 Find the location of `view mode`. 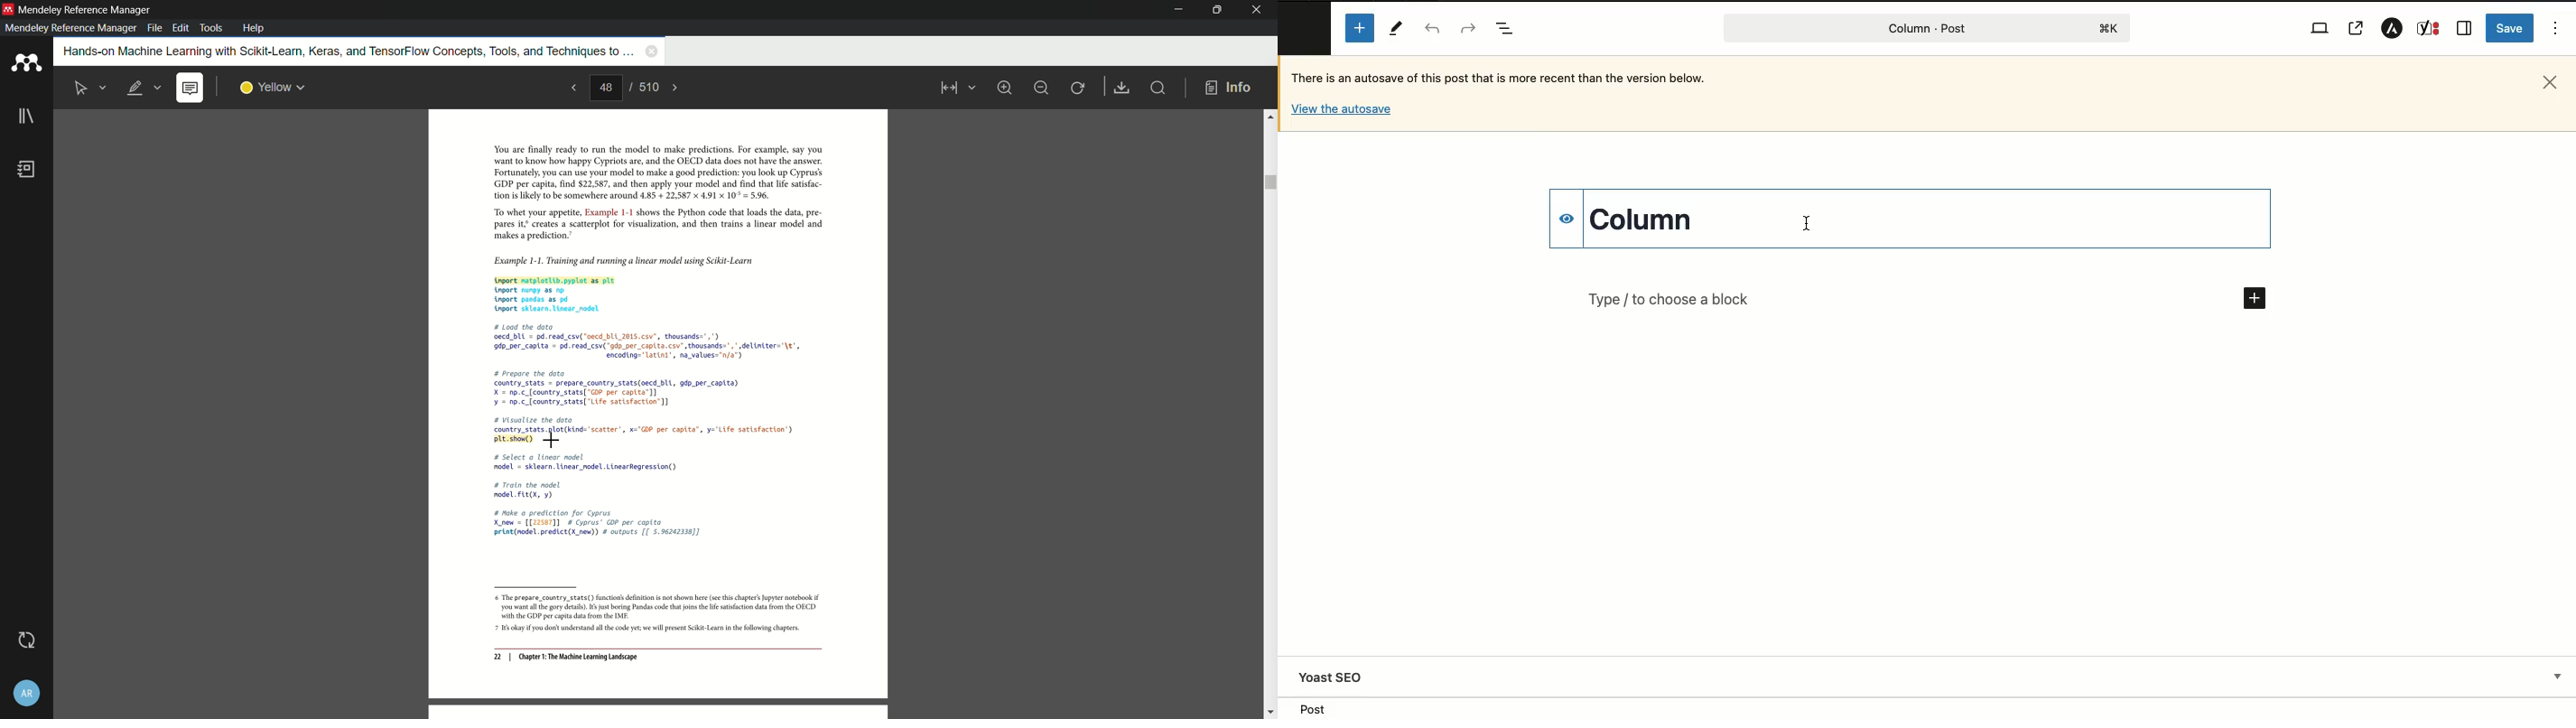

view mode is located at coordinates (956, 88).